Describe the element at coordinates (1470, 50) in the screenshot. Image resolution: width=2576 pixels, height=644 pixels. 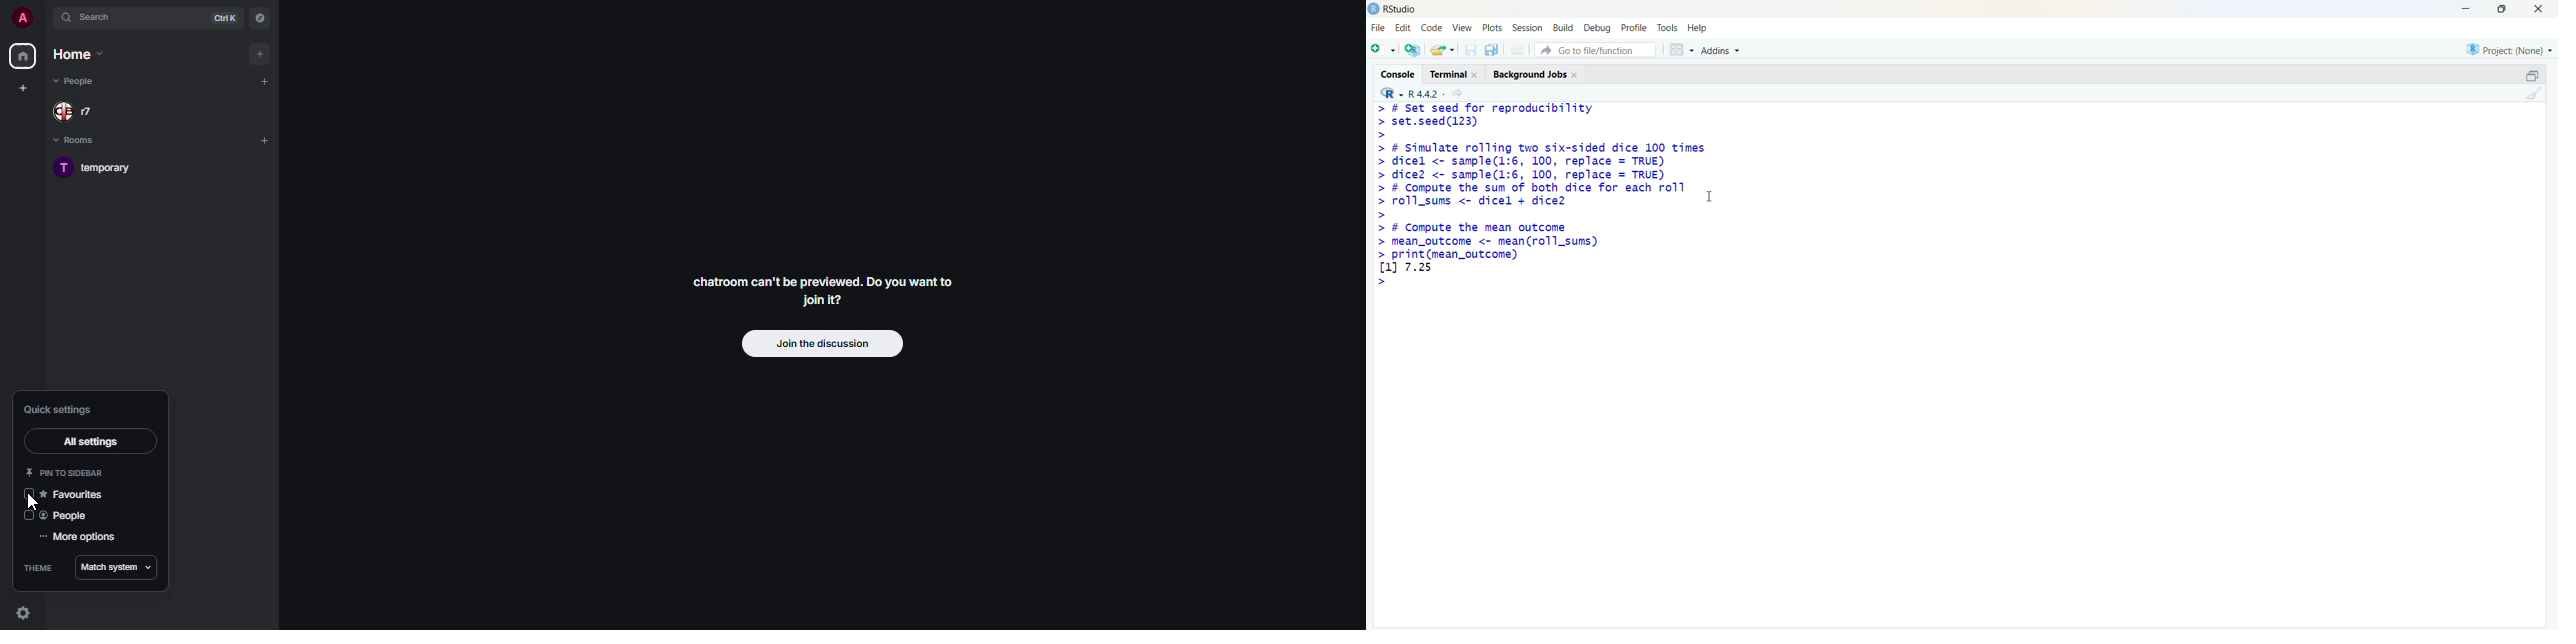
I see `save` at that location.